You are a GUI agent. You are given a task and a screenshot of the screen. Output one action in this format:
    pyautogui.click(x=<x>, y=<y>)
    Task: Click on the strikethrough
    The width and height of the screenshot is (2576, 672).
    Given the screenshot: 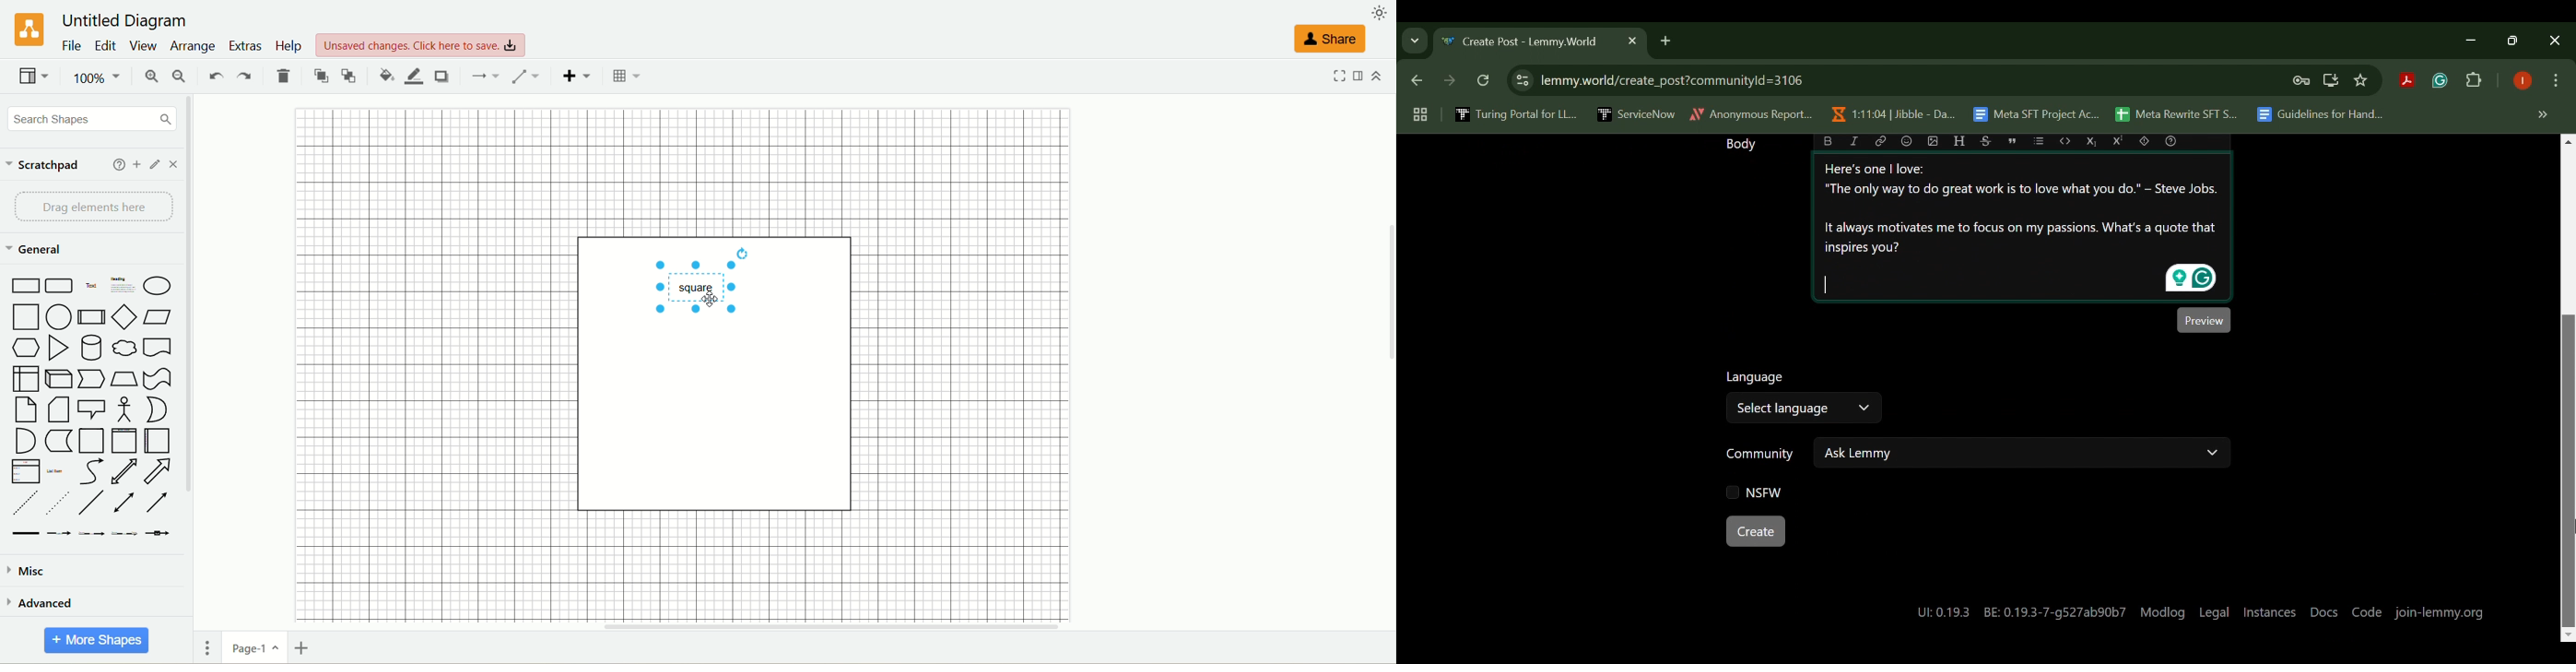 What is the action you would take?
    pyautogui.click(x=1987, y=140)
    